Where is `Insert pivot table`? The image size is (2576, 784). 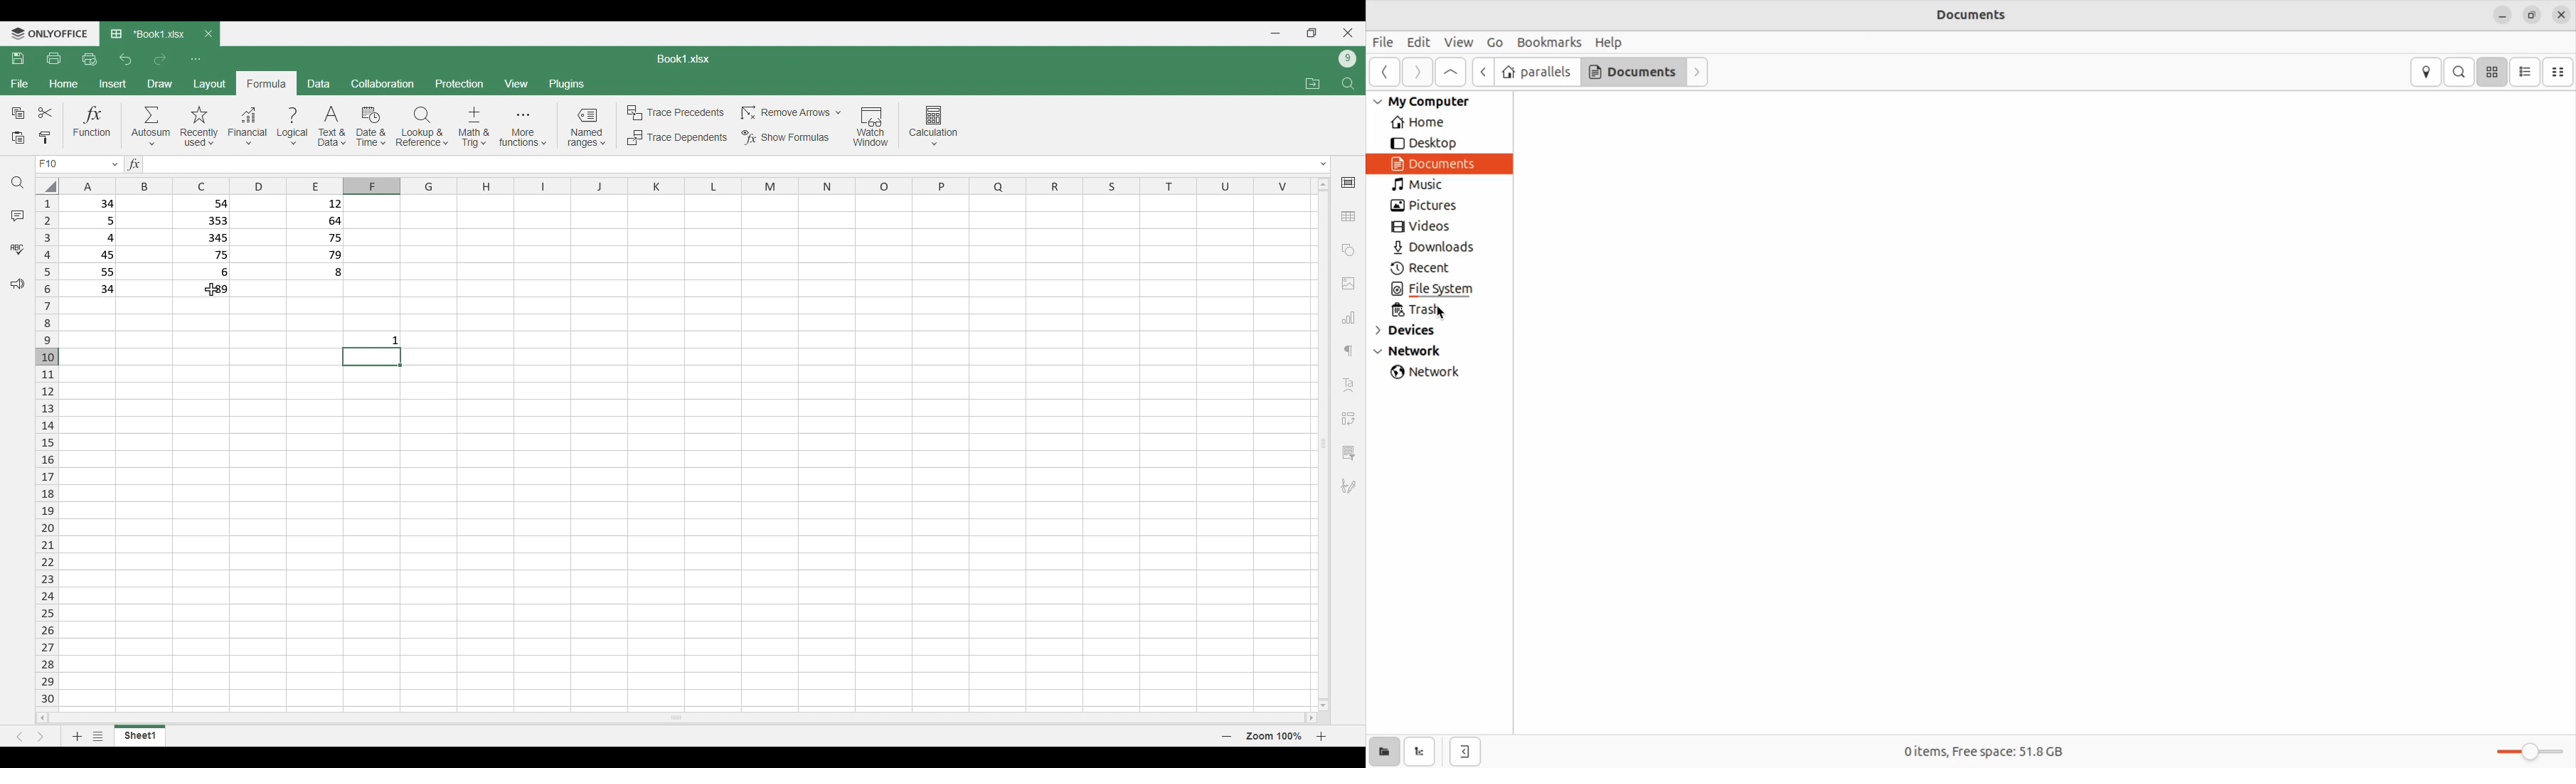
Insert pivot table is located at coordinates (1348, 419).